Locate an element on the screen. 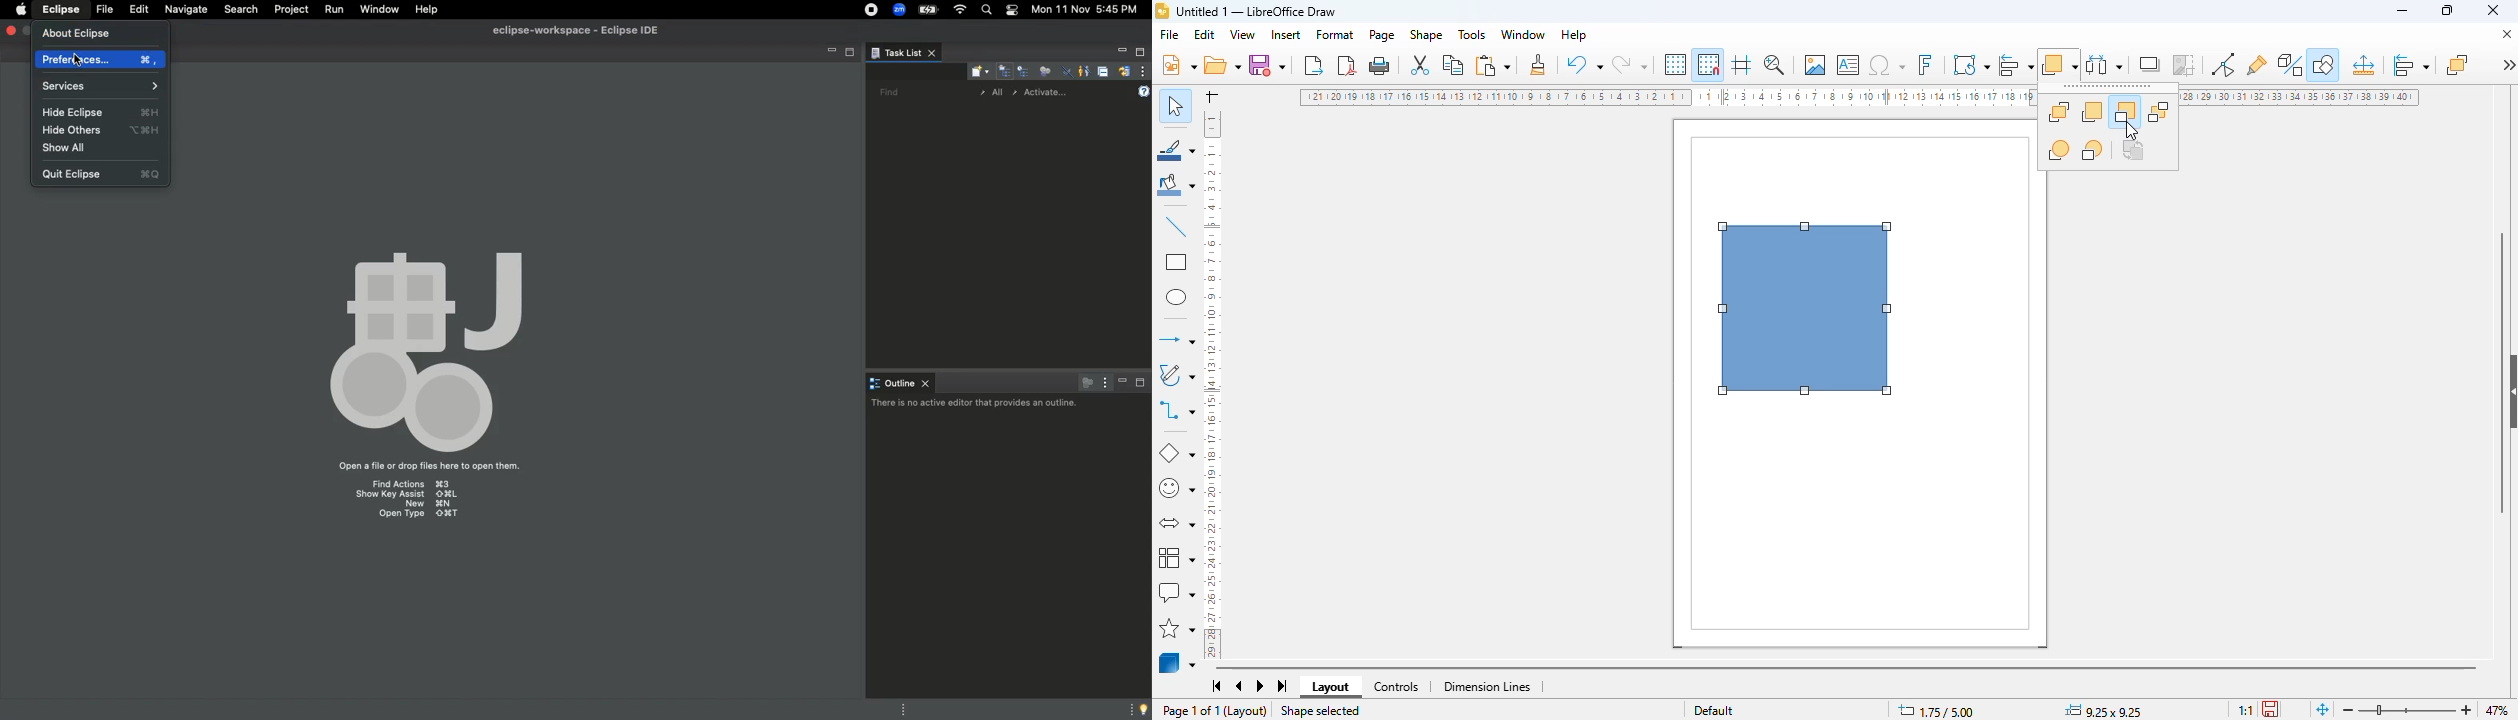  edit is located at coordinates (1205, 34).